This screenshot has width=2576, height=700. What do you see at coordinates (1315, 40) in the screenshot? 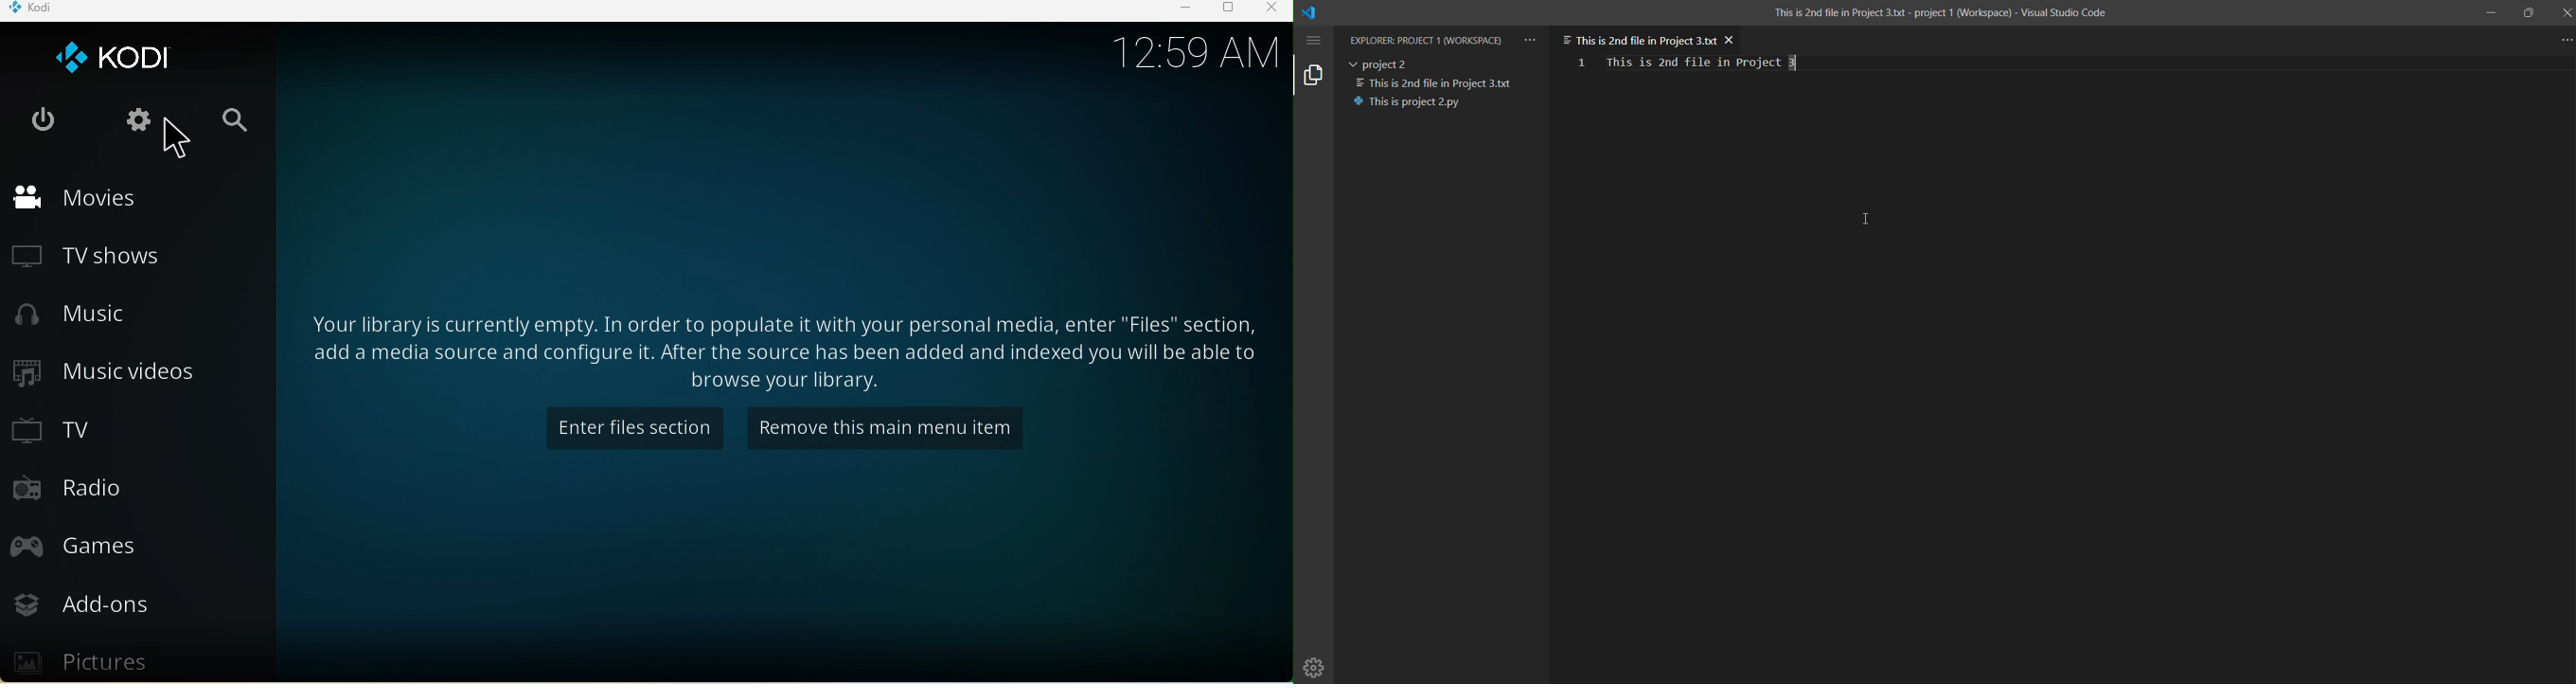
I see `Menu options` at bounding box center [1315, 40].